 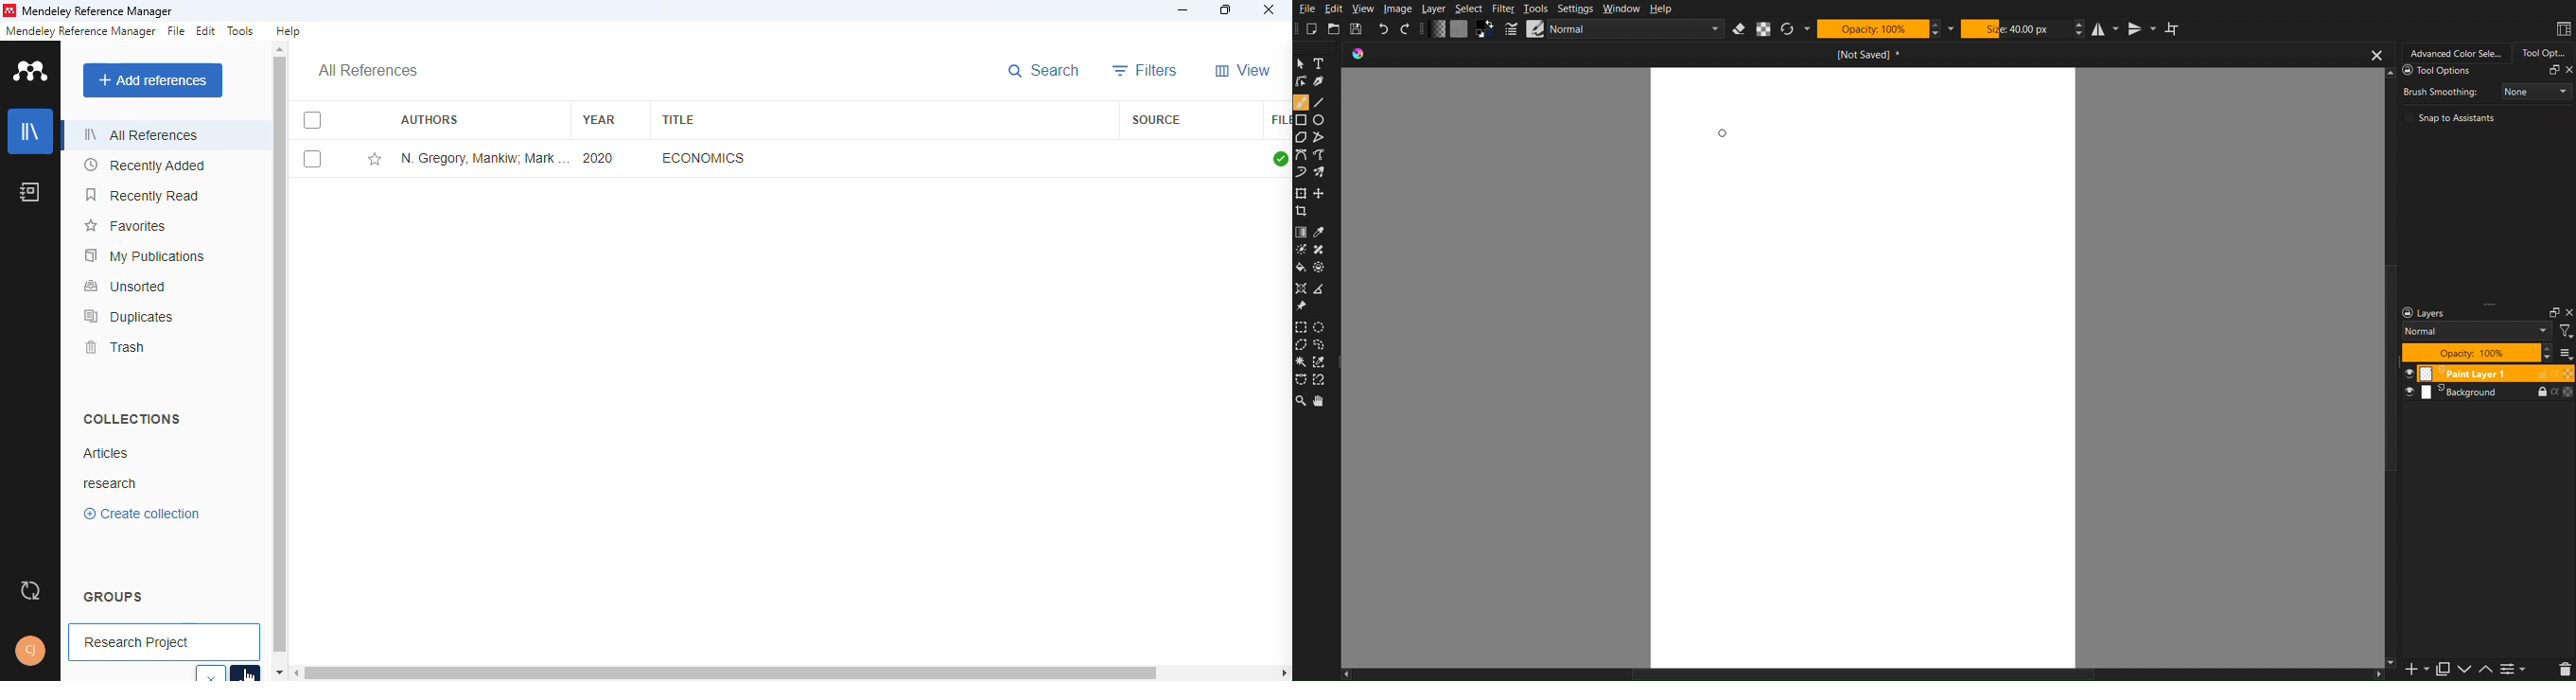 What do you see at coordinates (164, 642) in the screenshot?
I see `research project` at bounding box center [164, 642].